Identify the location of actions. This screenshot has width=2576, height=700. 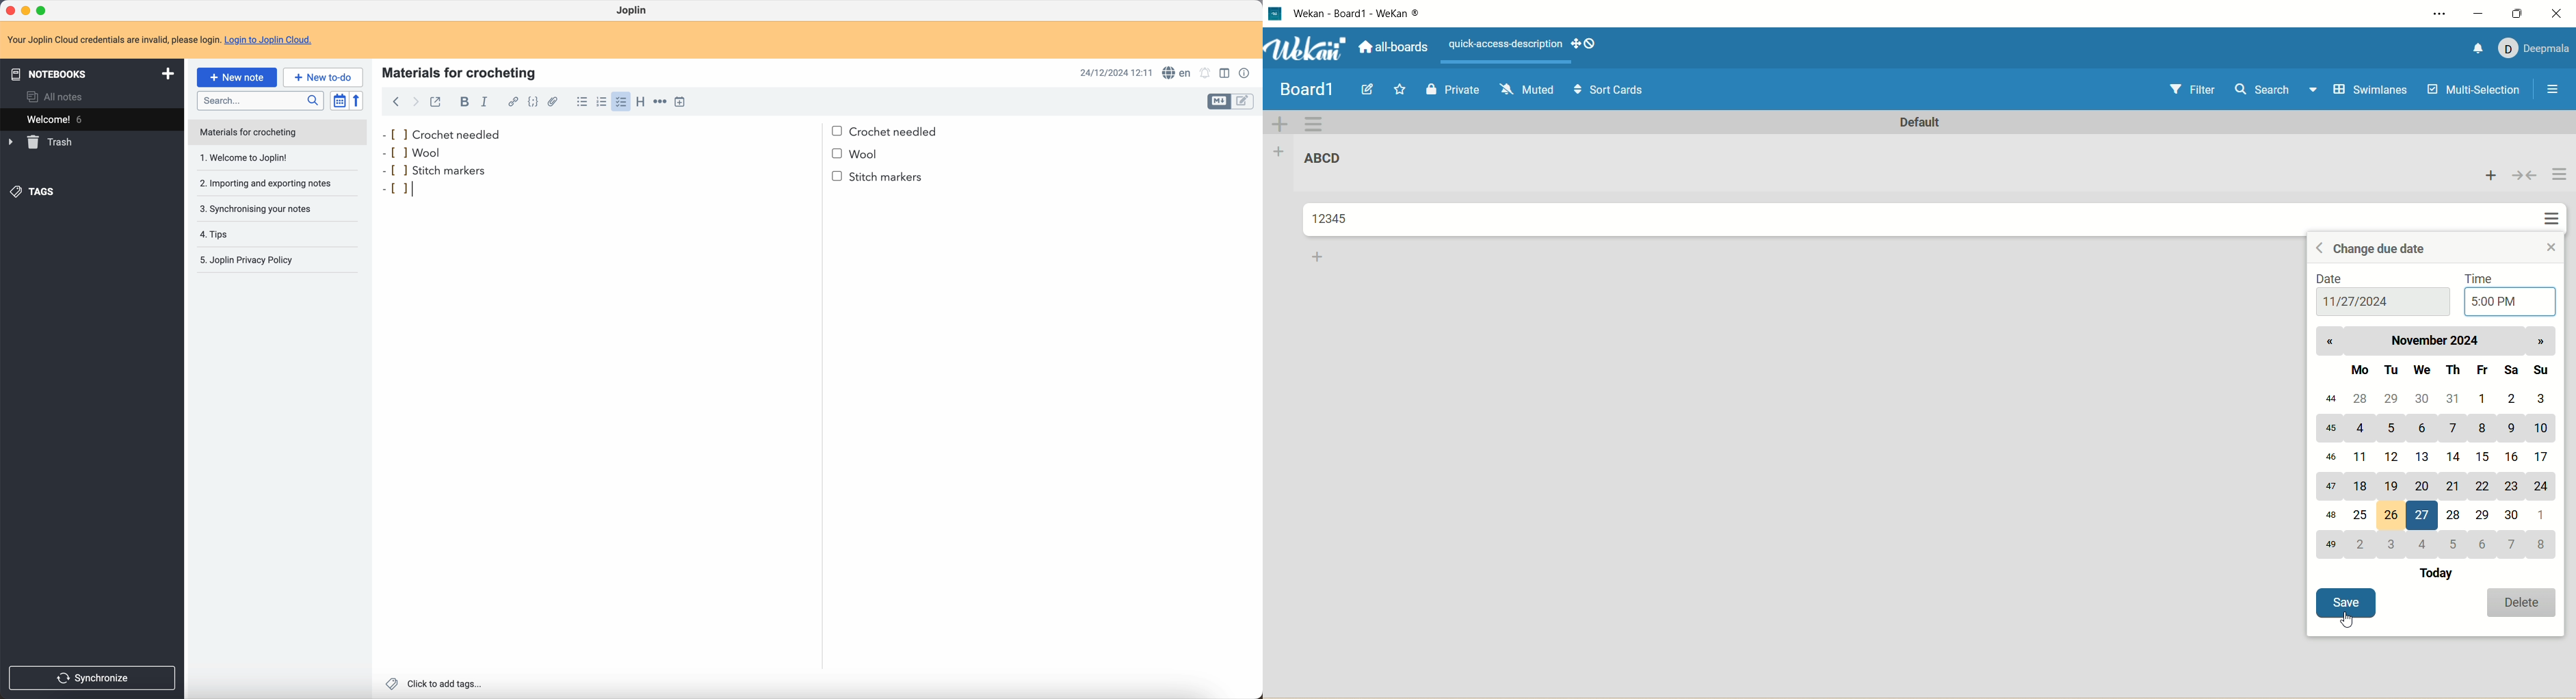
(2557, 198).